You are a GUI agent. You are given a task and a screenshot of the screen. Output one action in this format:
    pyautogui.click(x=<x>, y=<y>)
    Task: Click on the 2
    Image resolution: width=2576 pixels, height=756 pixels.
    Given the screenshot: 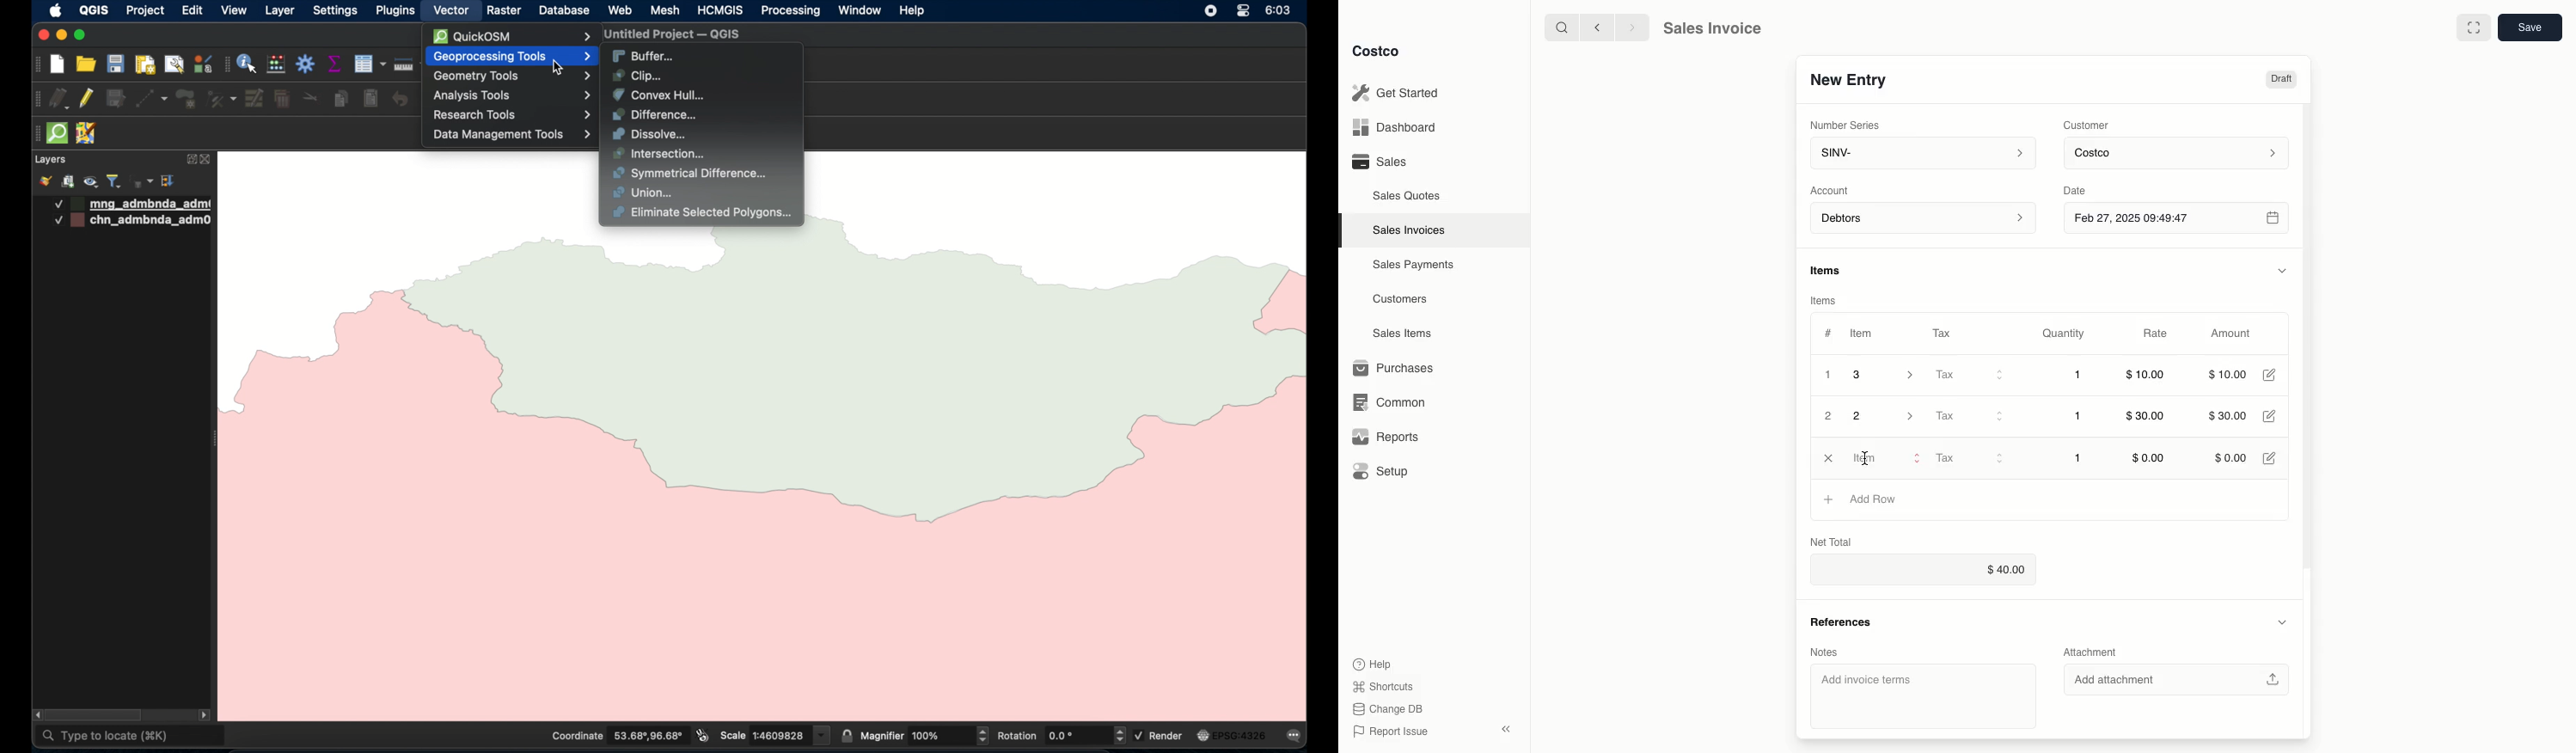 What is the action you would take?
    pyautogui.click(x=1829, y=417)
    